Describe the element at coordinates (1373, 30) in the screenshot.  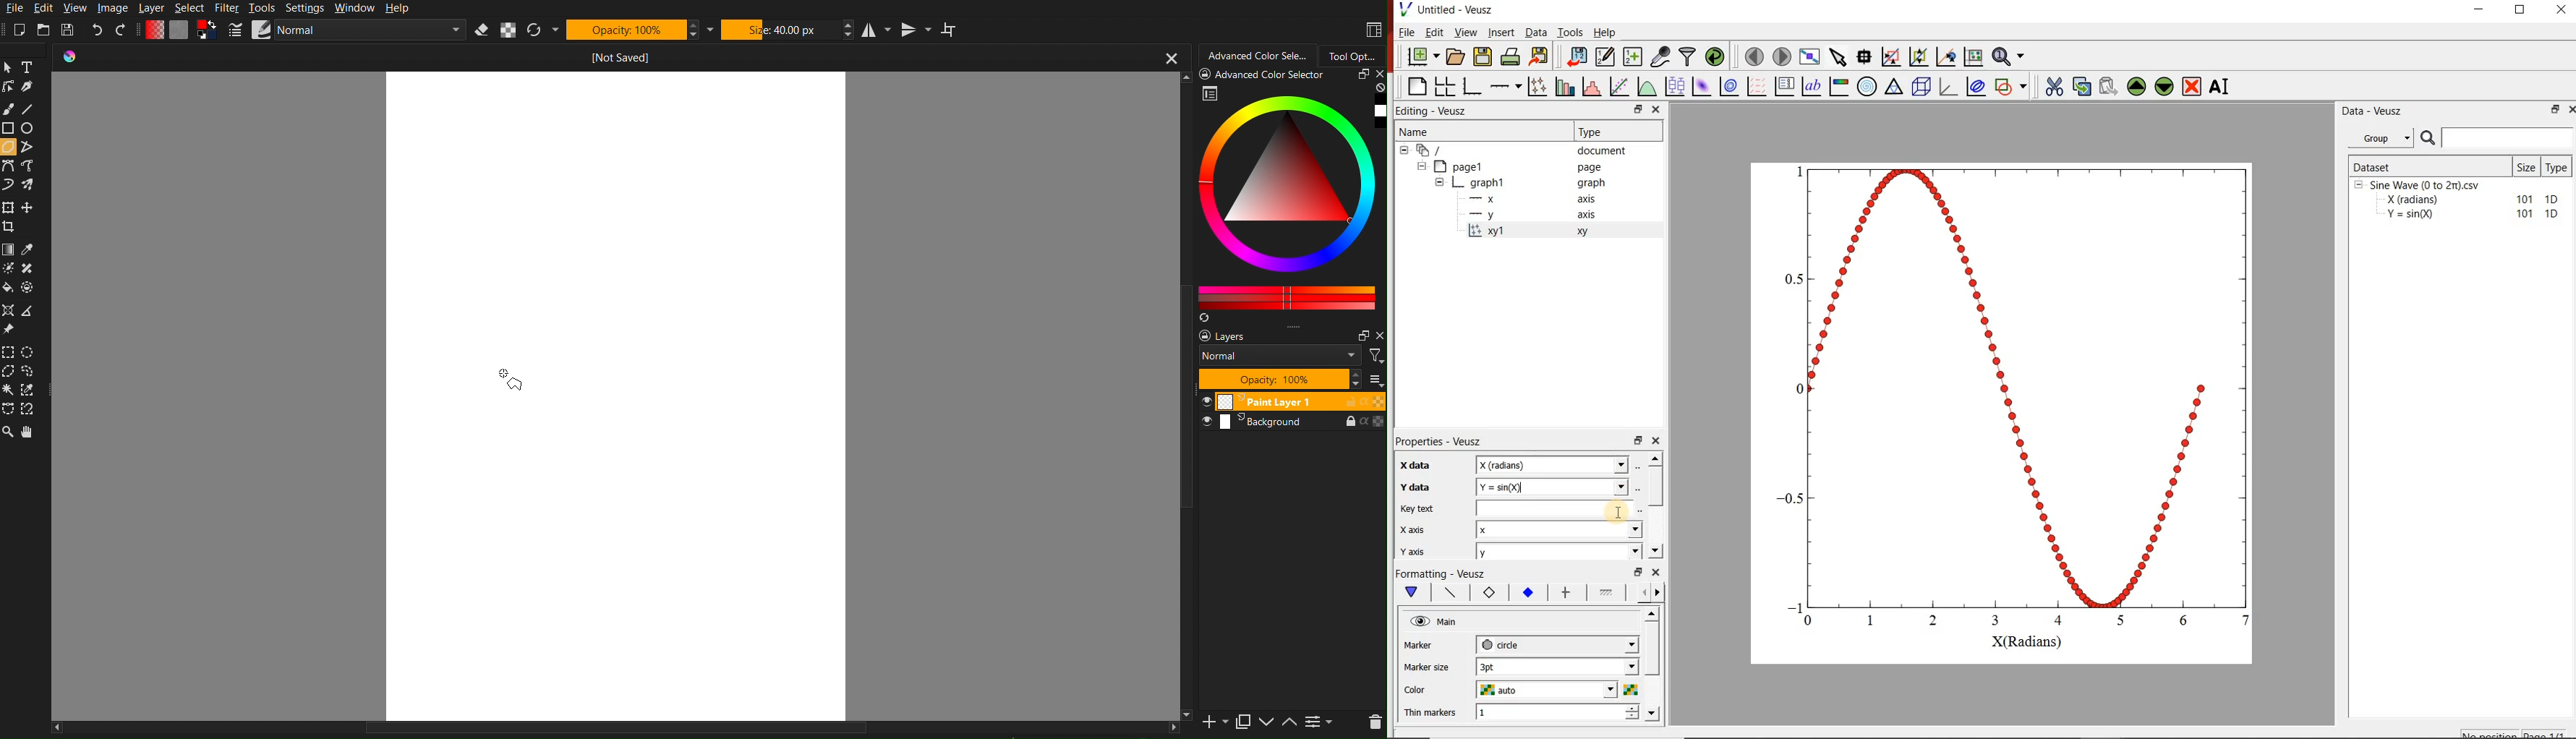
I see `Workspaces` at that location.